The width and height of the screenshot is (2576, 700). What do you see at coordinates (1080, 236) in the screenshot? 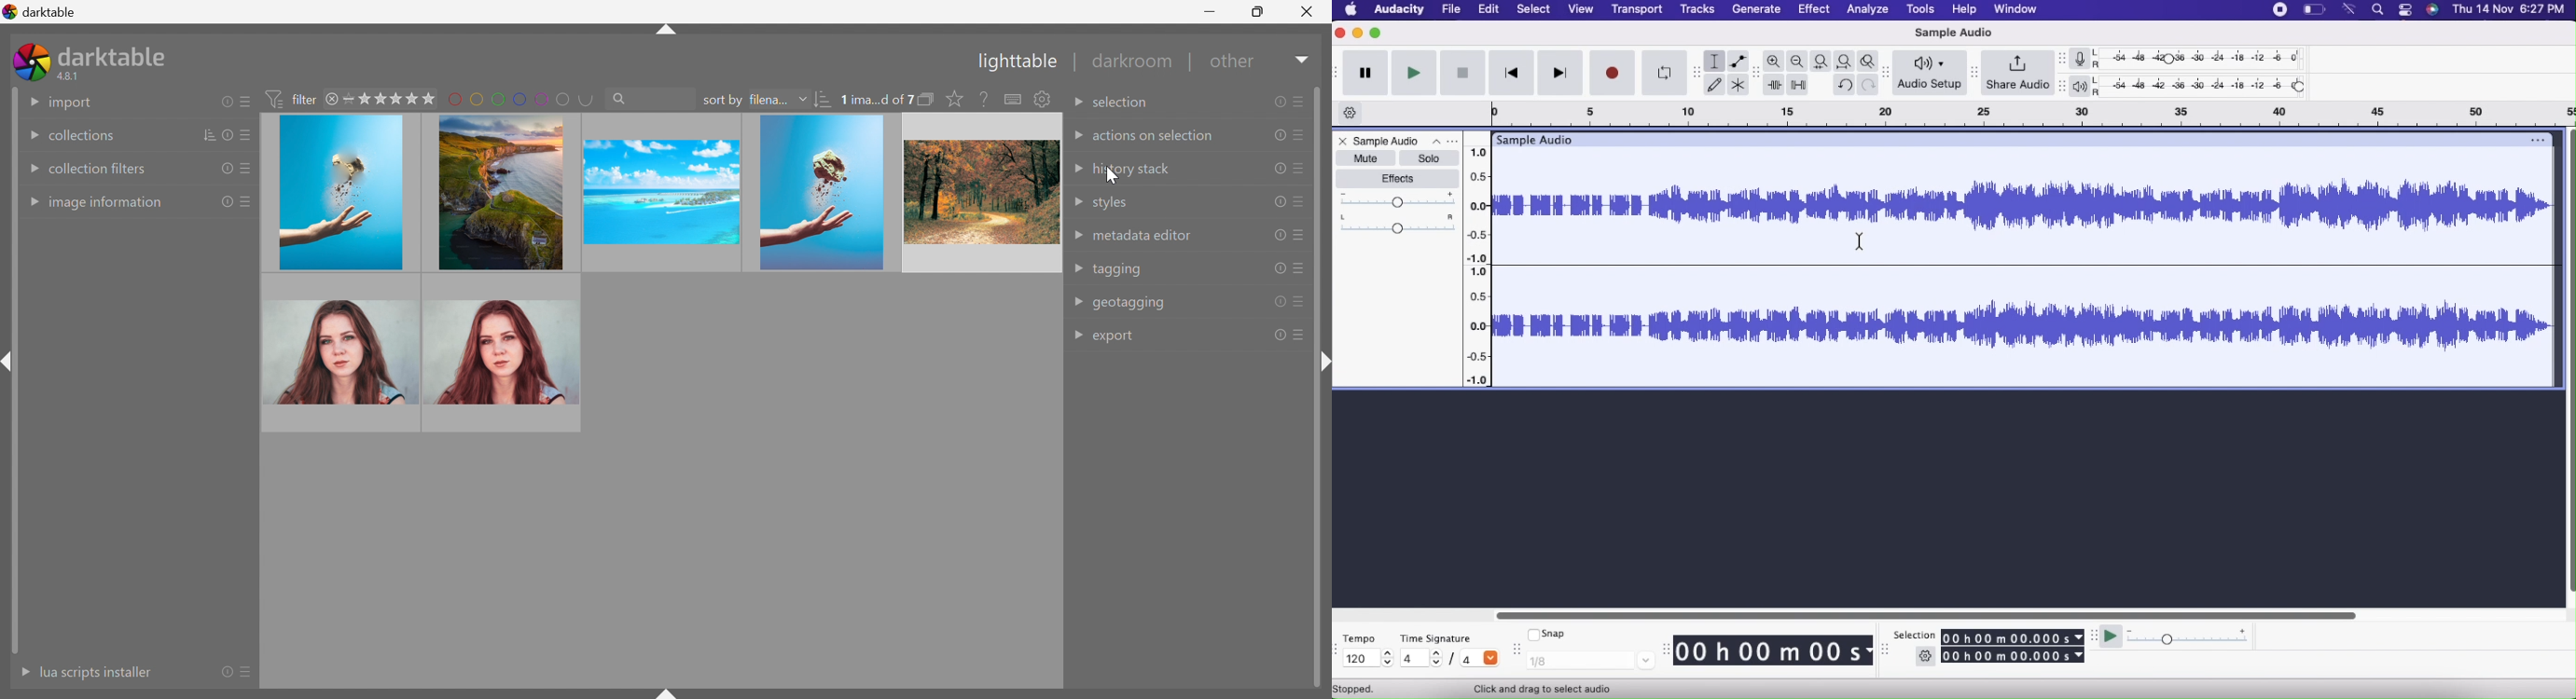
I see `Drop Down` at bounding box center [1080, 236].